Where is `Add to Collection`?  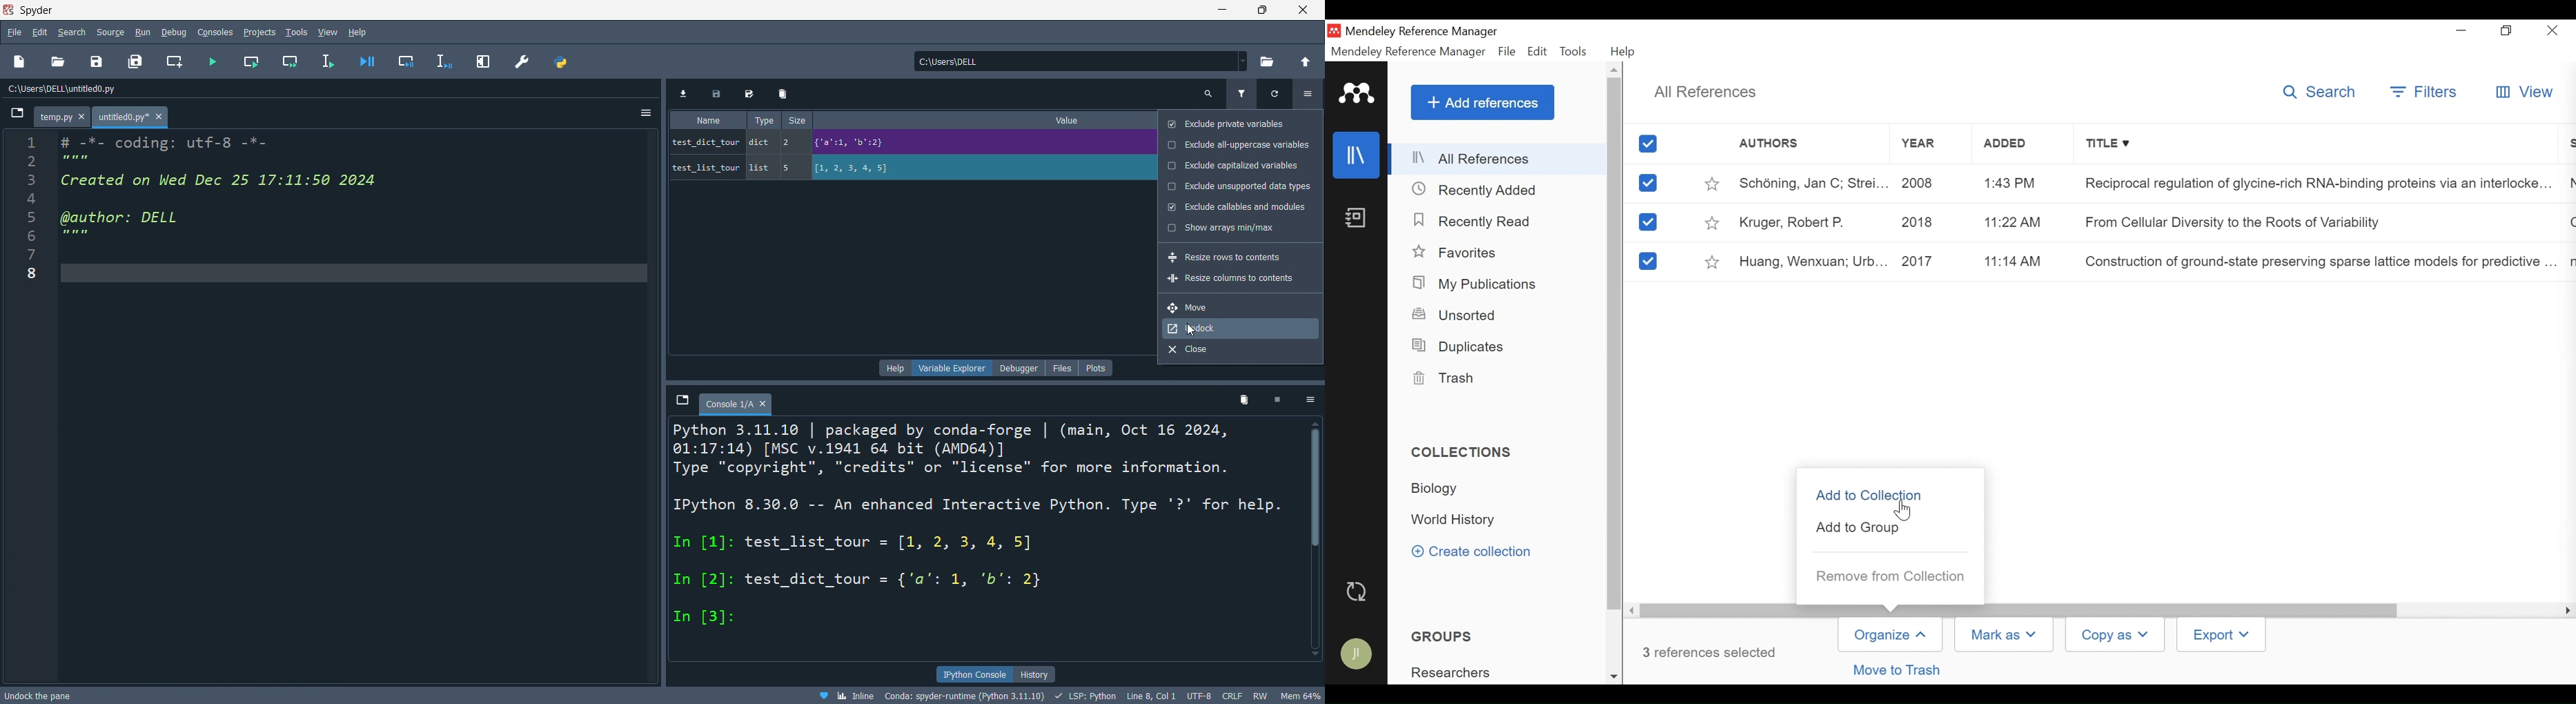
Add to Collection is located at coordinates (1872, 493).